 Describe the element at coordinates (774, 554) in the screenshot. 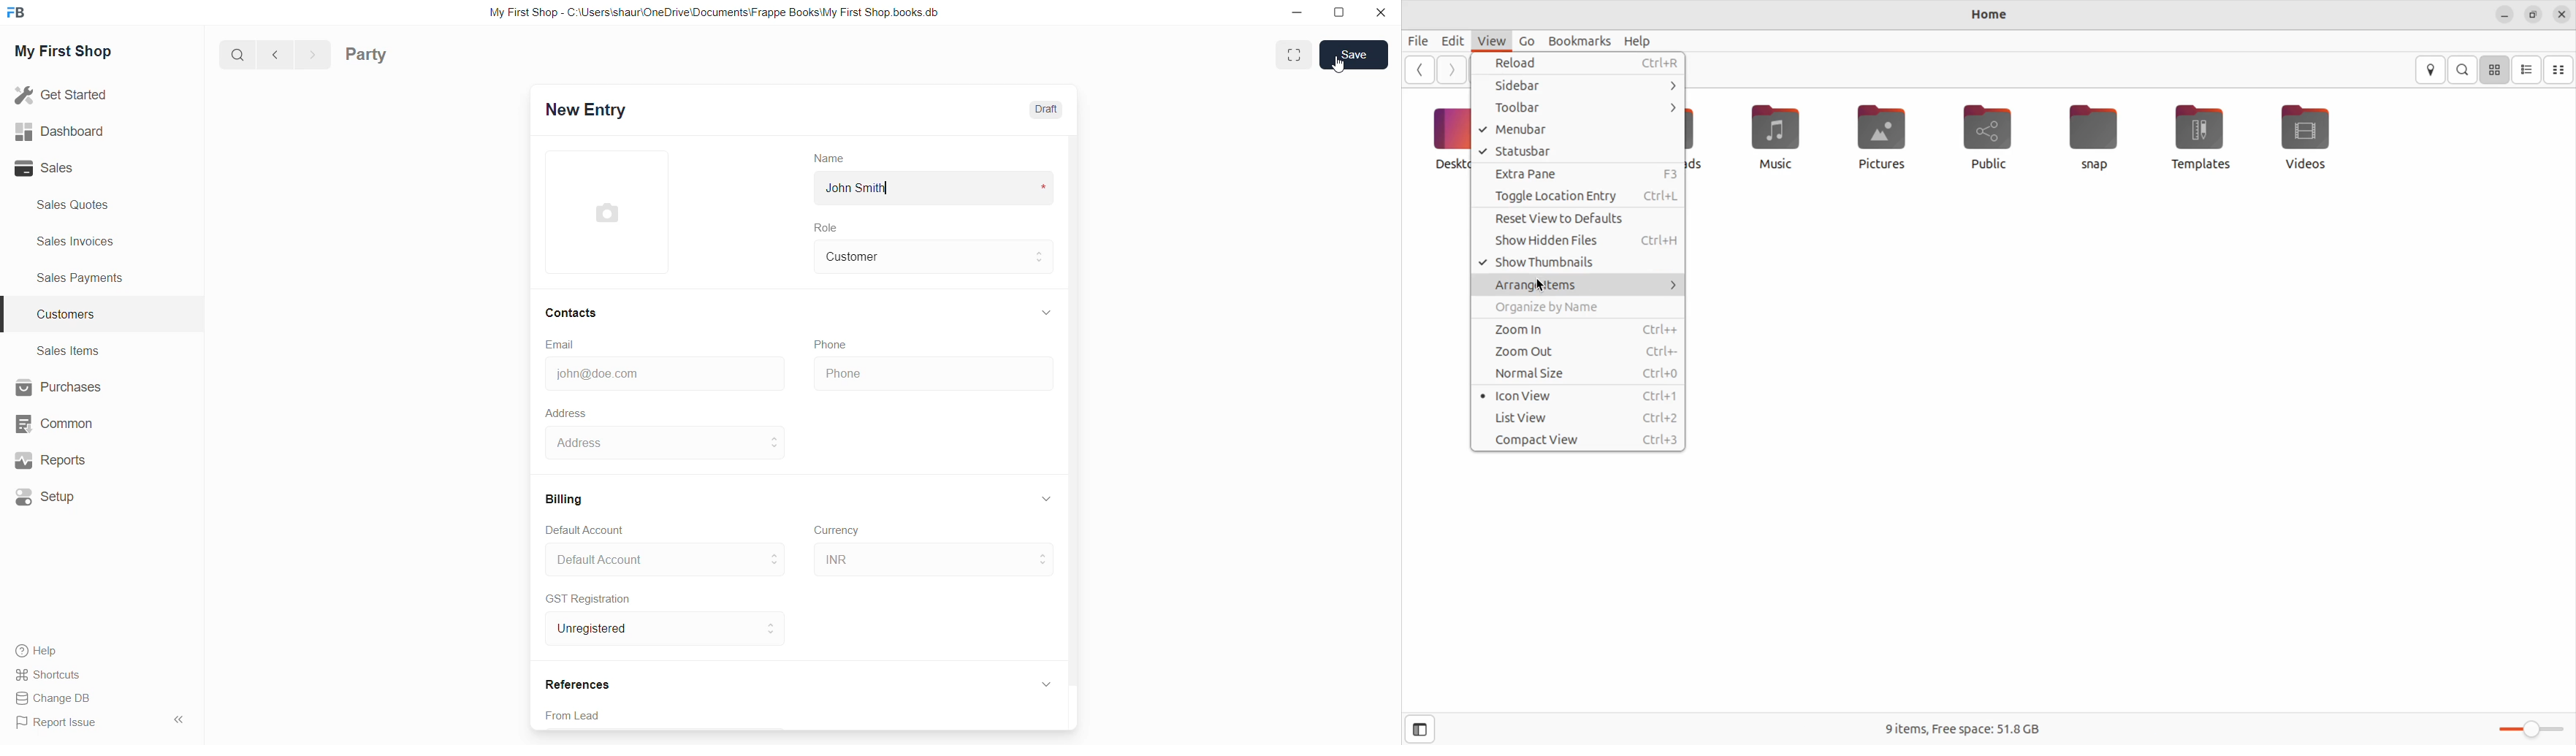

I see `move to above address` at that location.